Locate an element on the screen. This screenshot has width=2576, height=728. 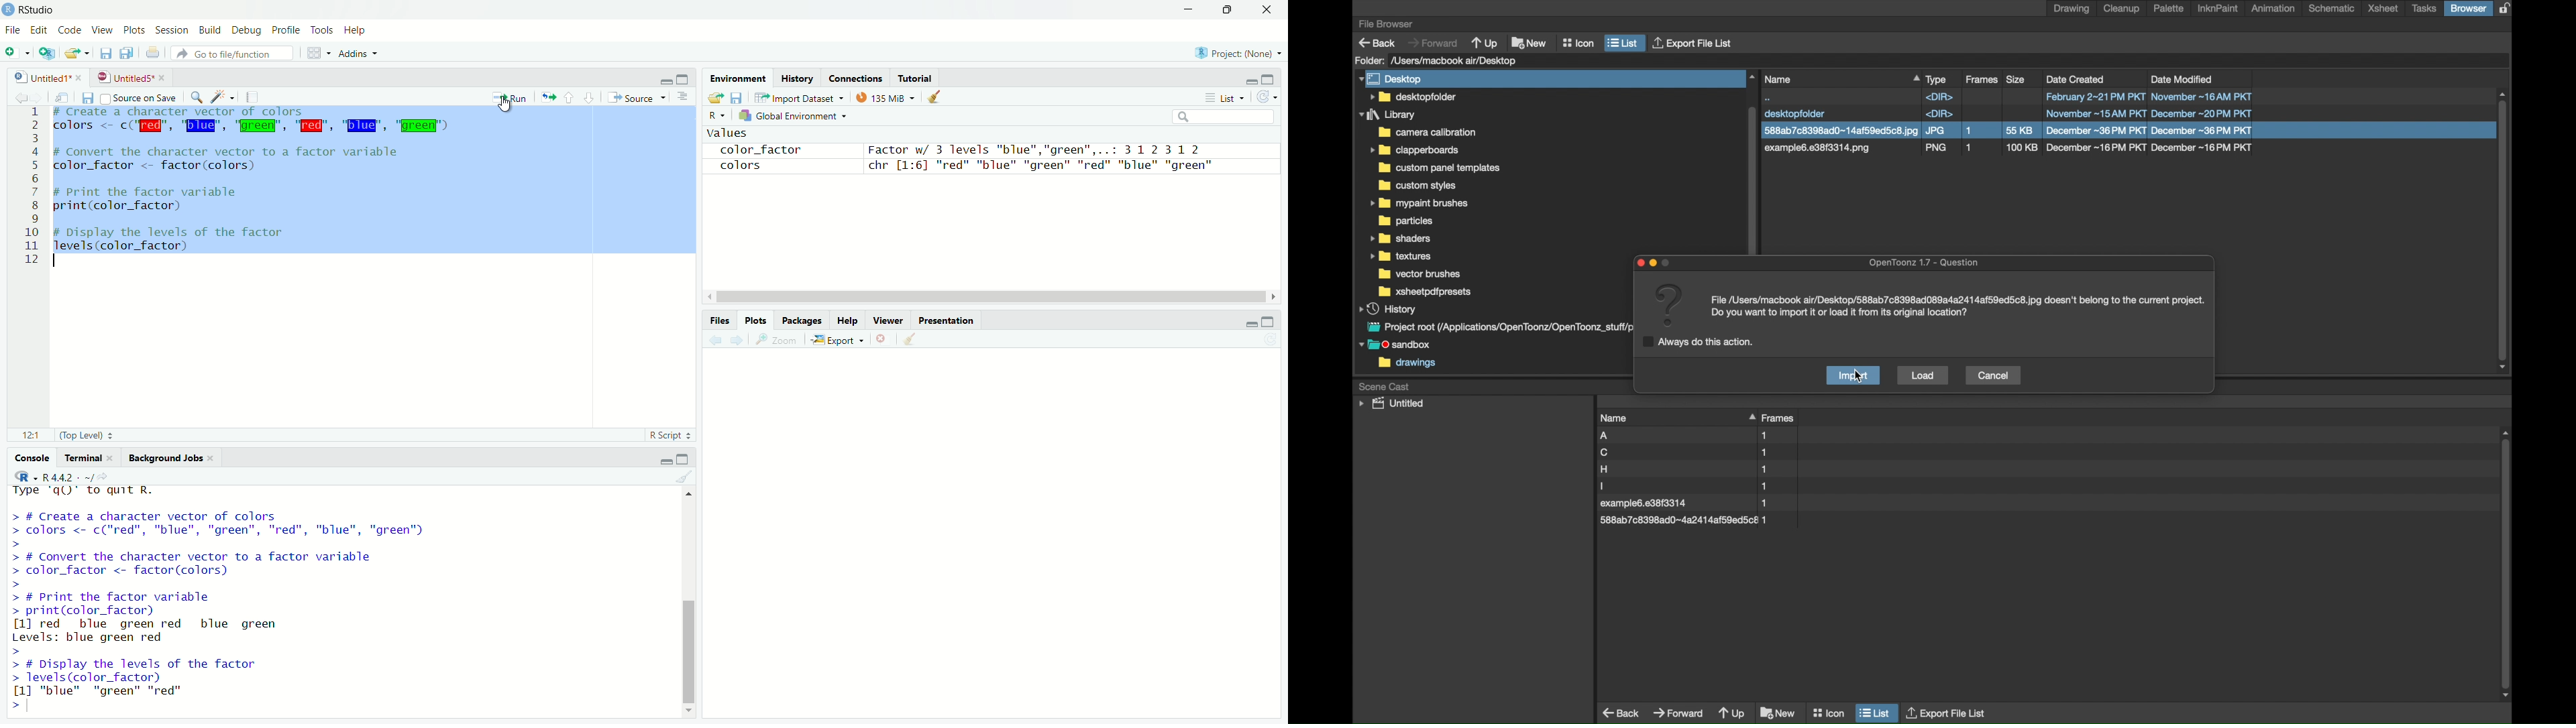
maximize is located at coordinates (1230, 9).